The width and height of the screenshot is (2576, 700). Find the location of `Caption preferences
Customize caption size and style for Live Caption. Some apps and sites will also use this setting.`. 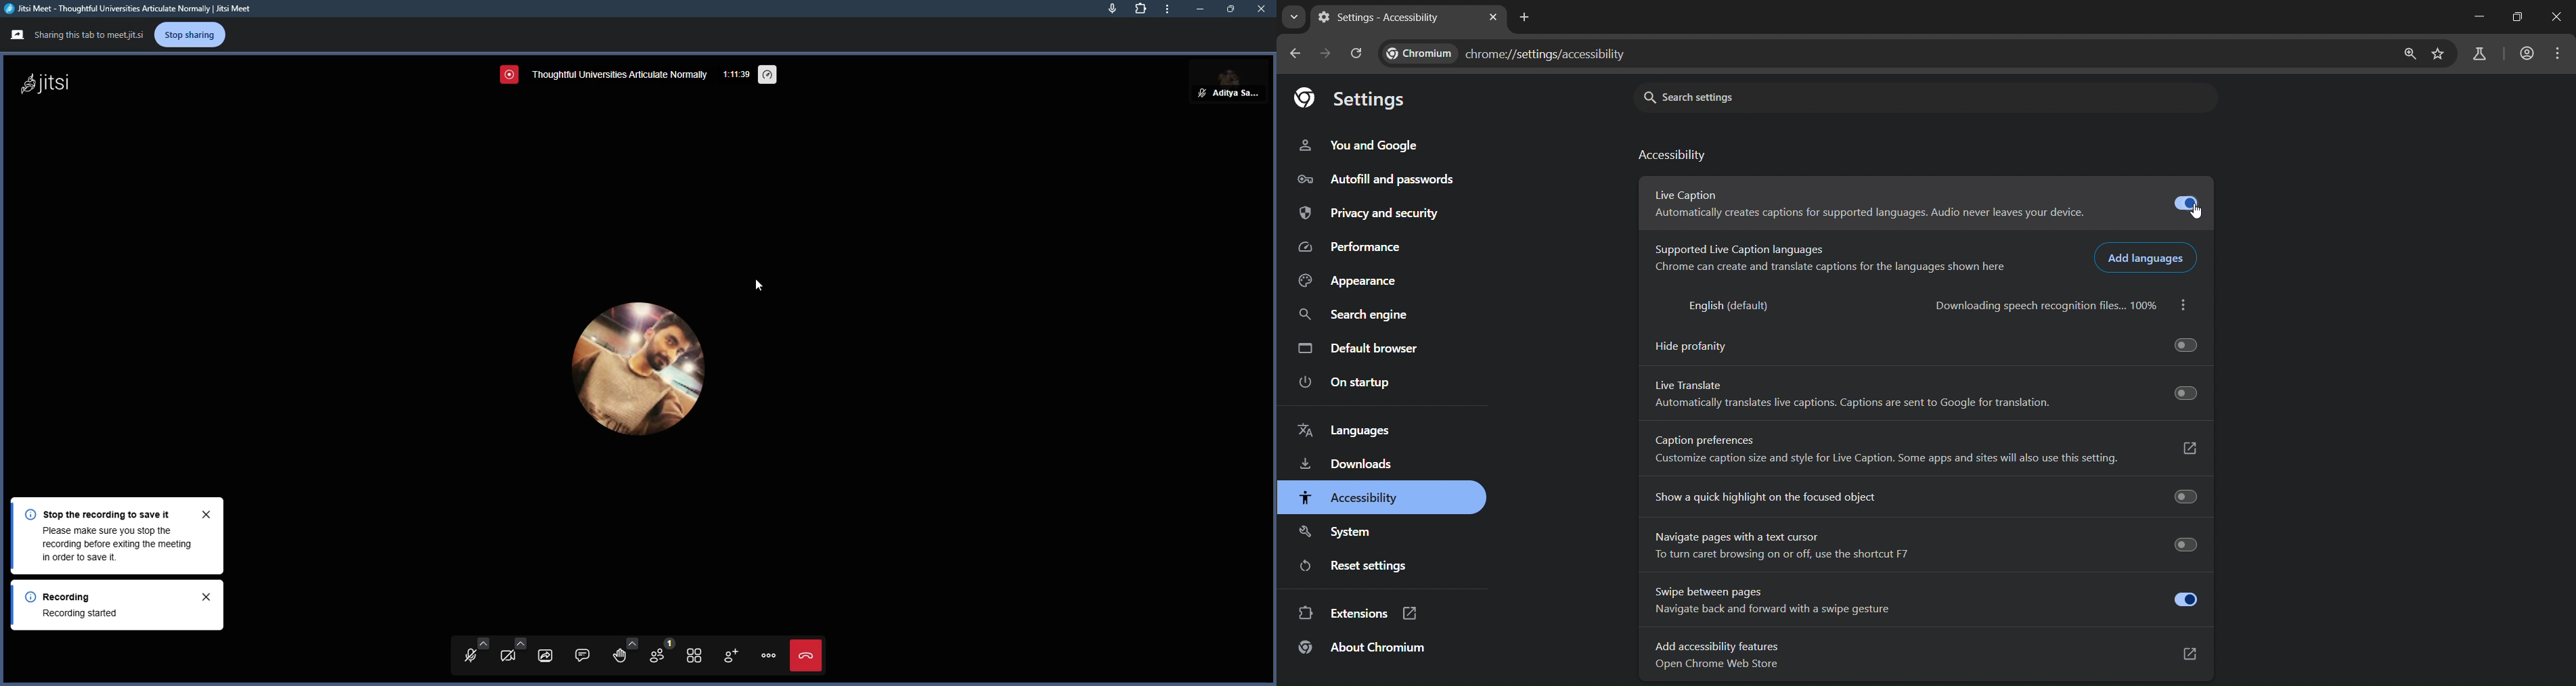

Caption preferences
Customize caption size and style for Live Caption. Some apps and sites will also use this setting. is located at coordinates (1925, 449).